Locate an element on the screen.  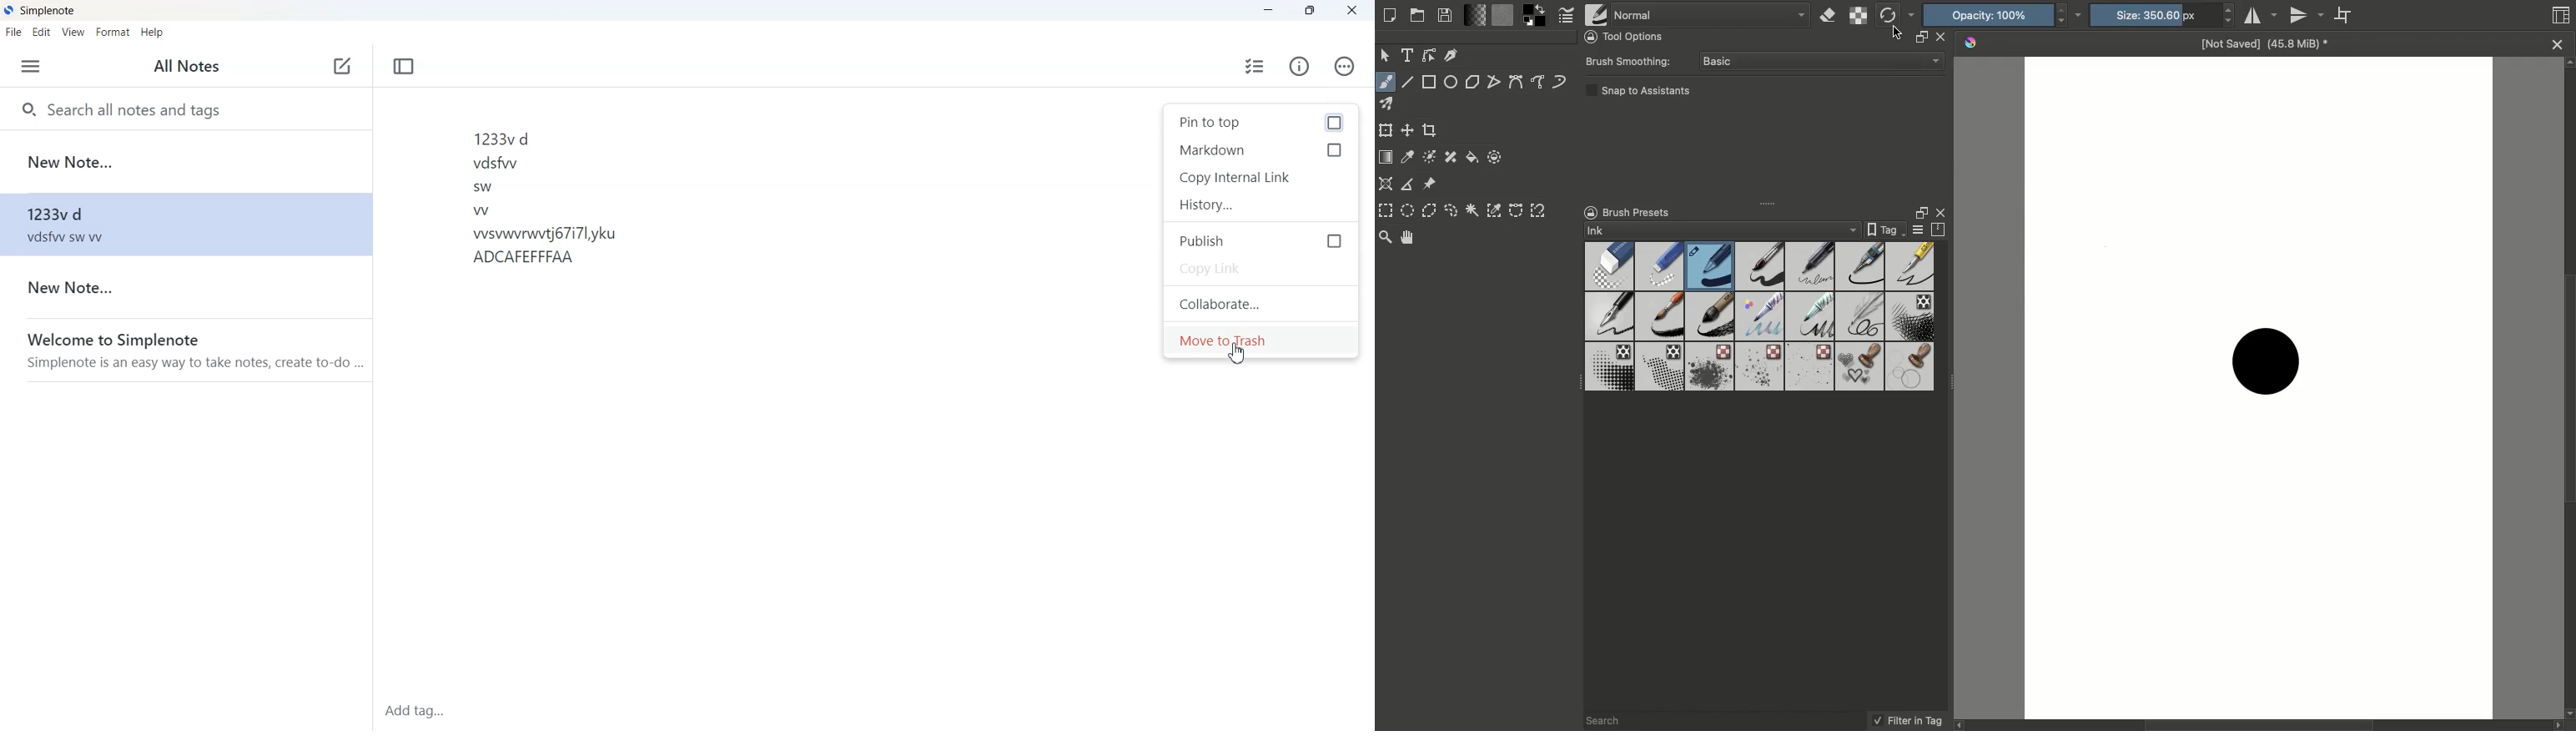
Pan is located at coordinates (1413, 238).